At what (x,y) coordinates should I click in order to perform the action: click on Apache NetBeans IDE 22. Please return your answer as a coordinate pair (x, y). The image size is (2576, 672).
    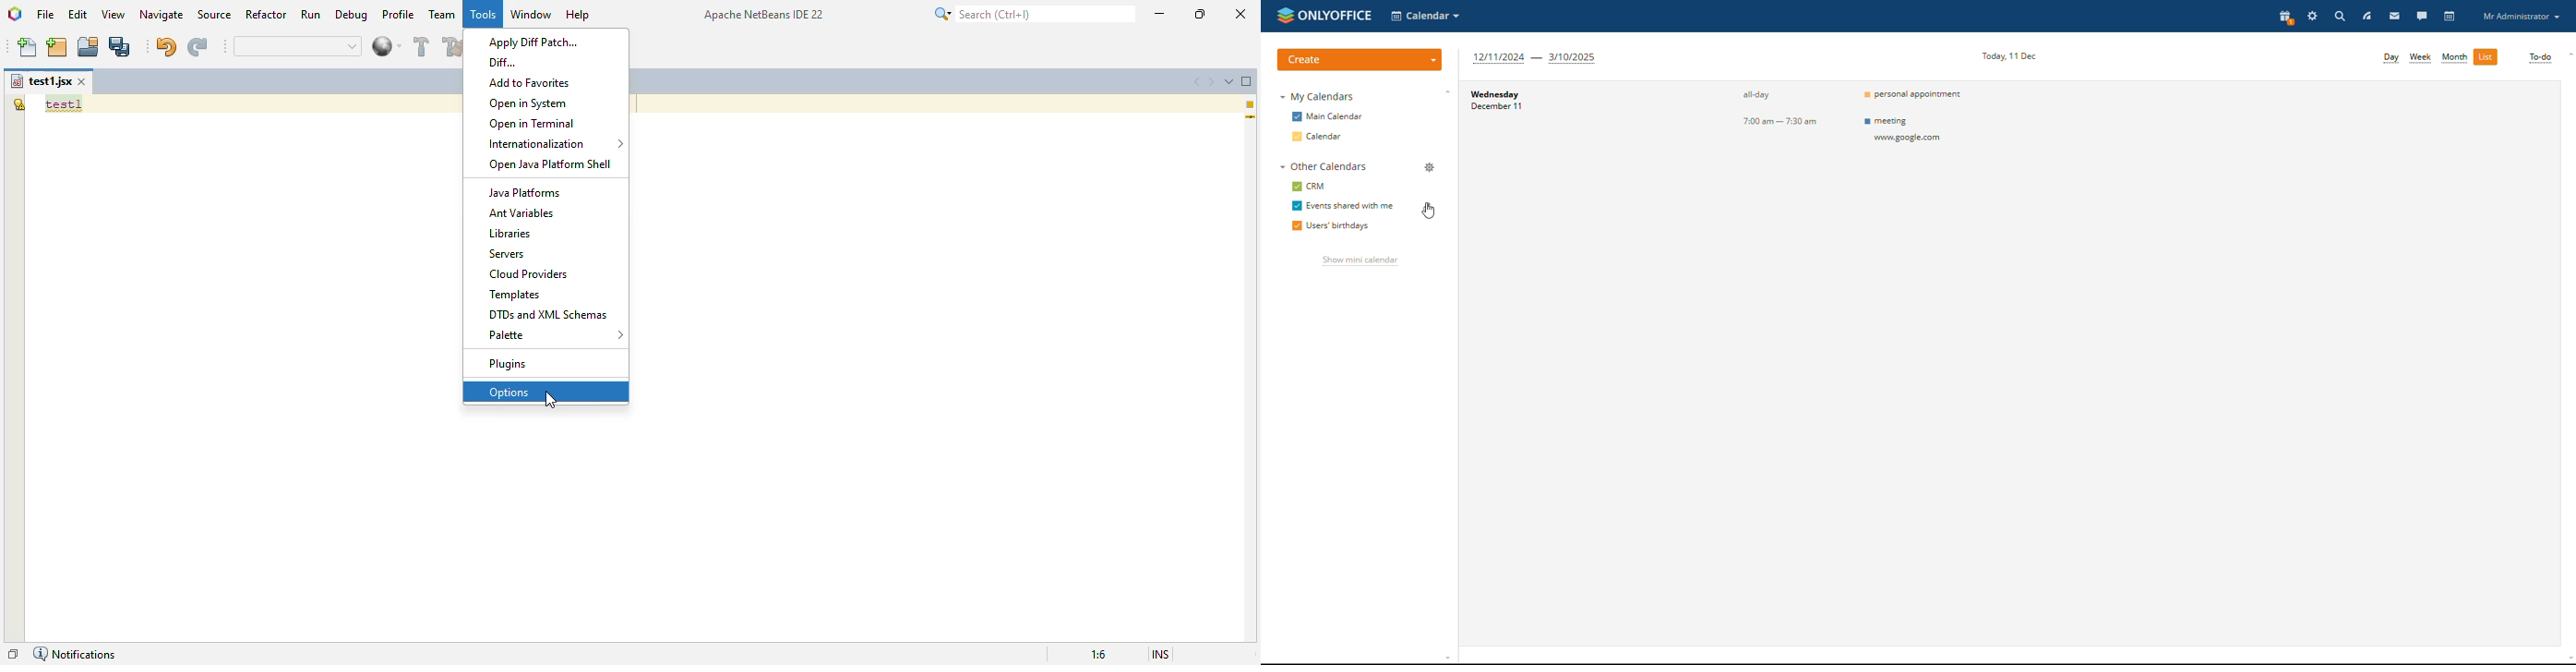
    Looking at the image, I should click on (764, 14).